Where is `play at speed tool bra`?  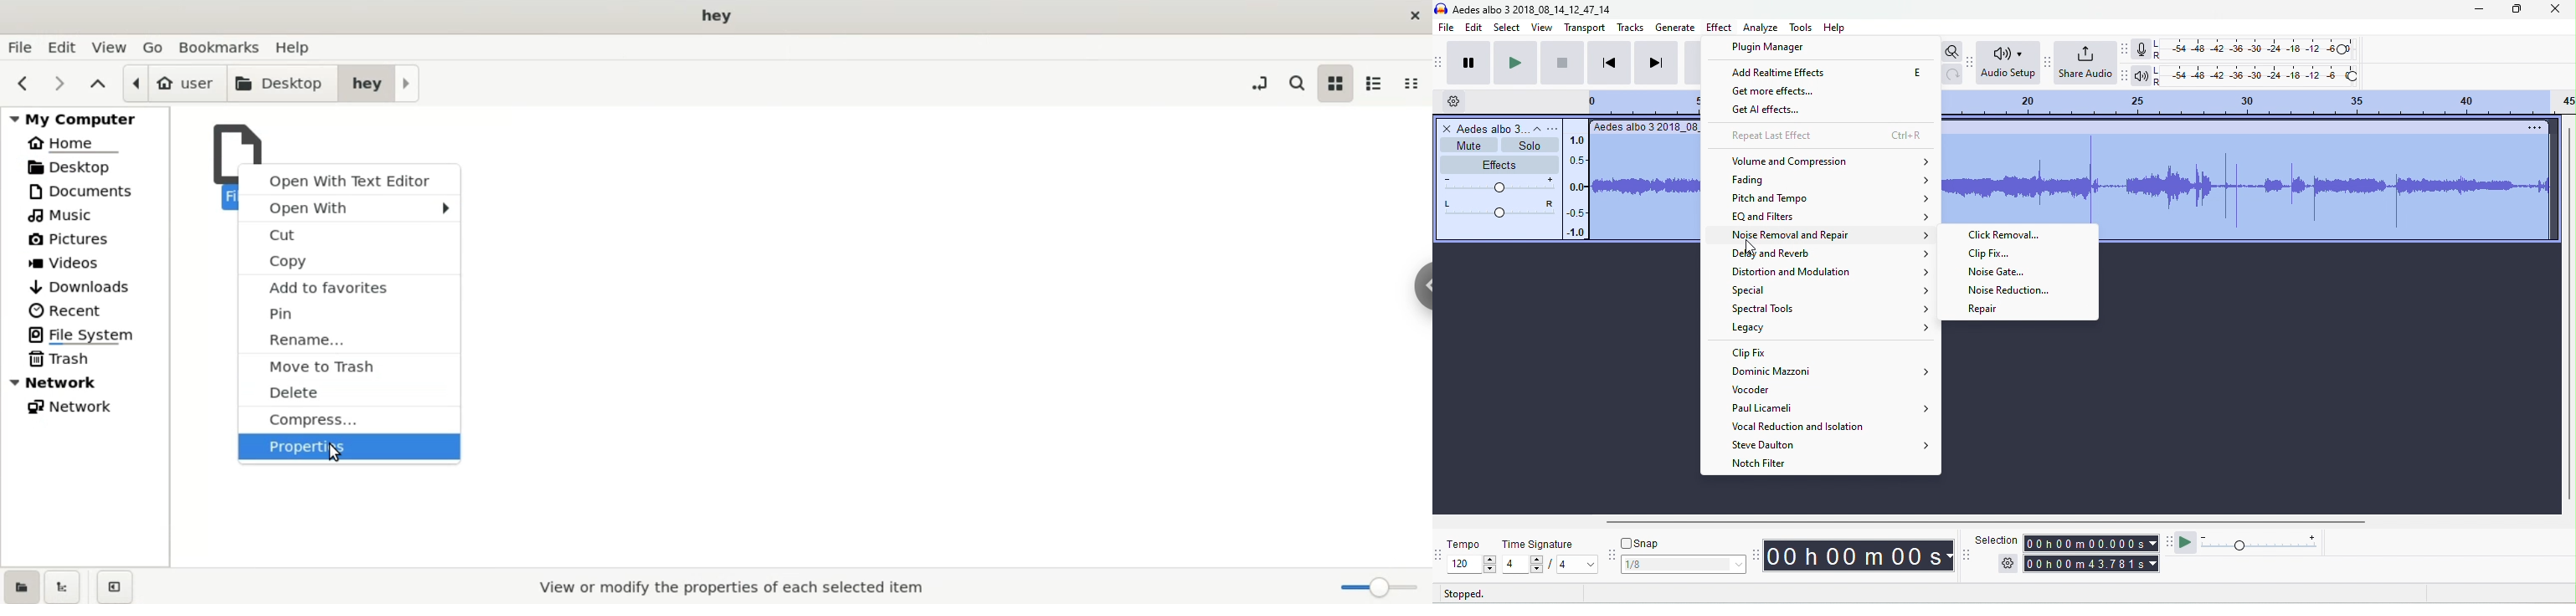 play at speed tool bra is located at coordinates (2168, 545).